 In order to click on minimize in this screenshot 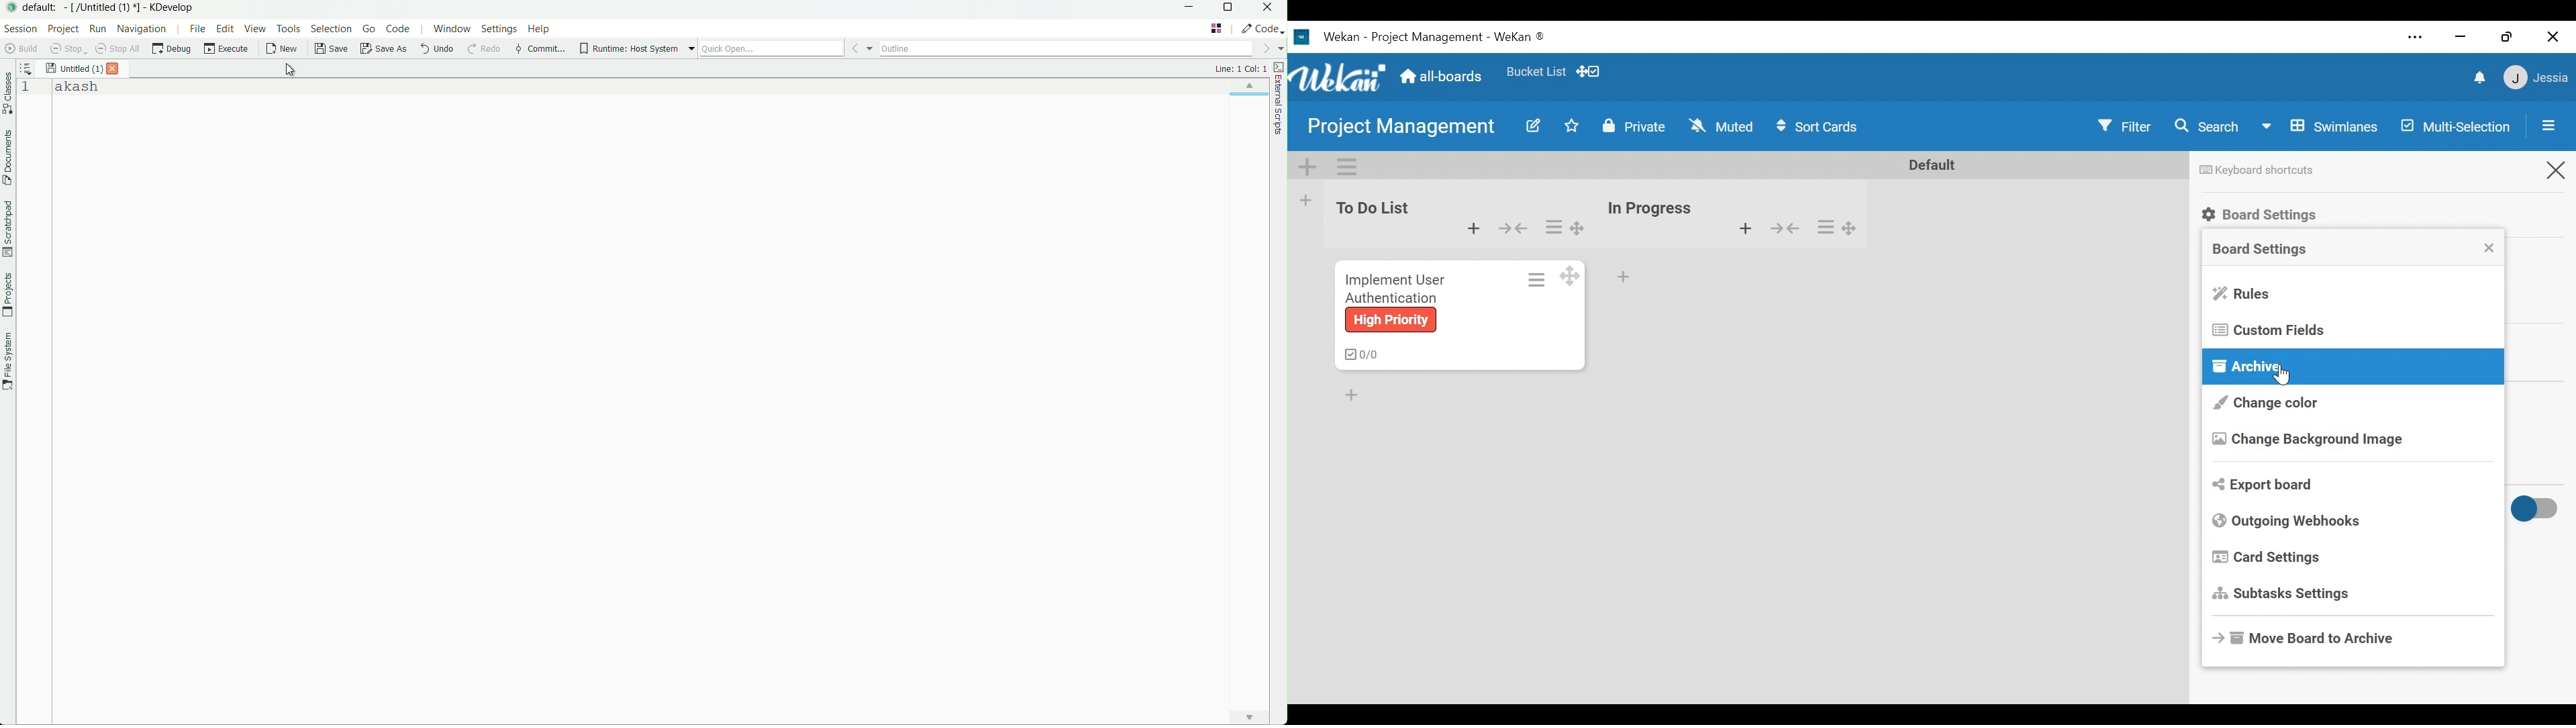, I will do `click(2460, 36)`.